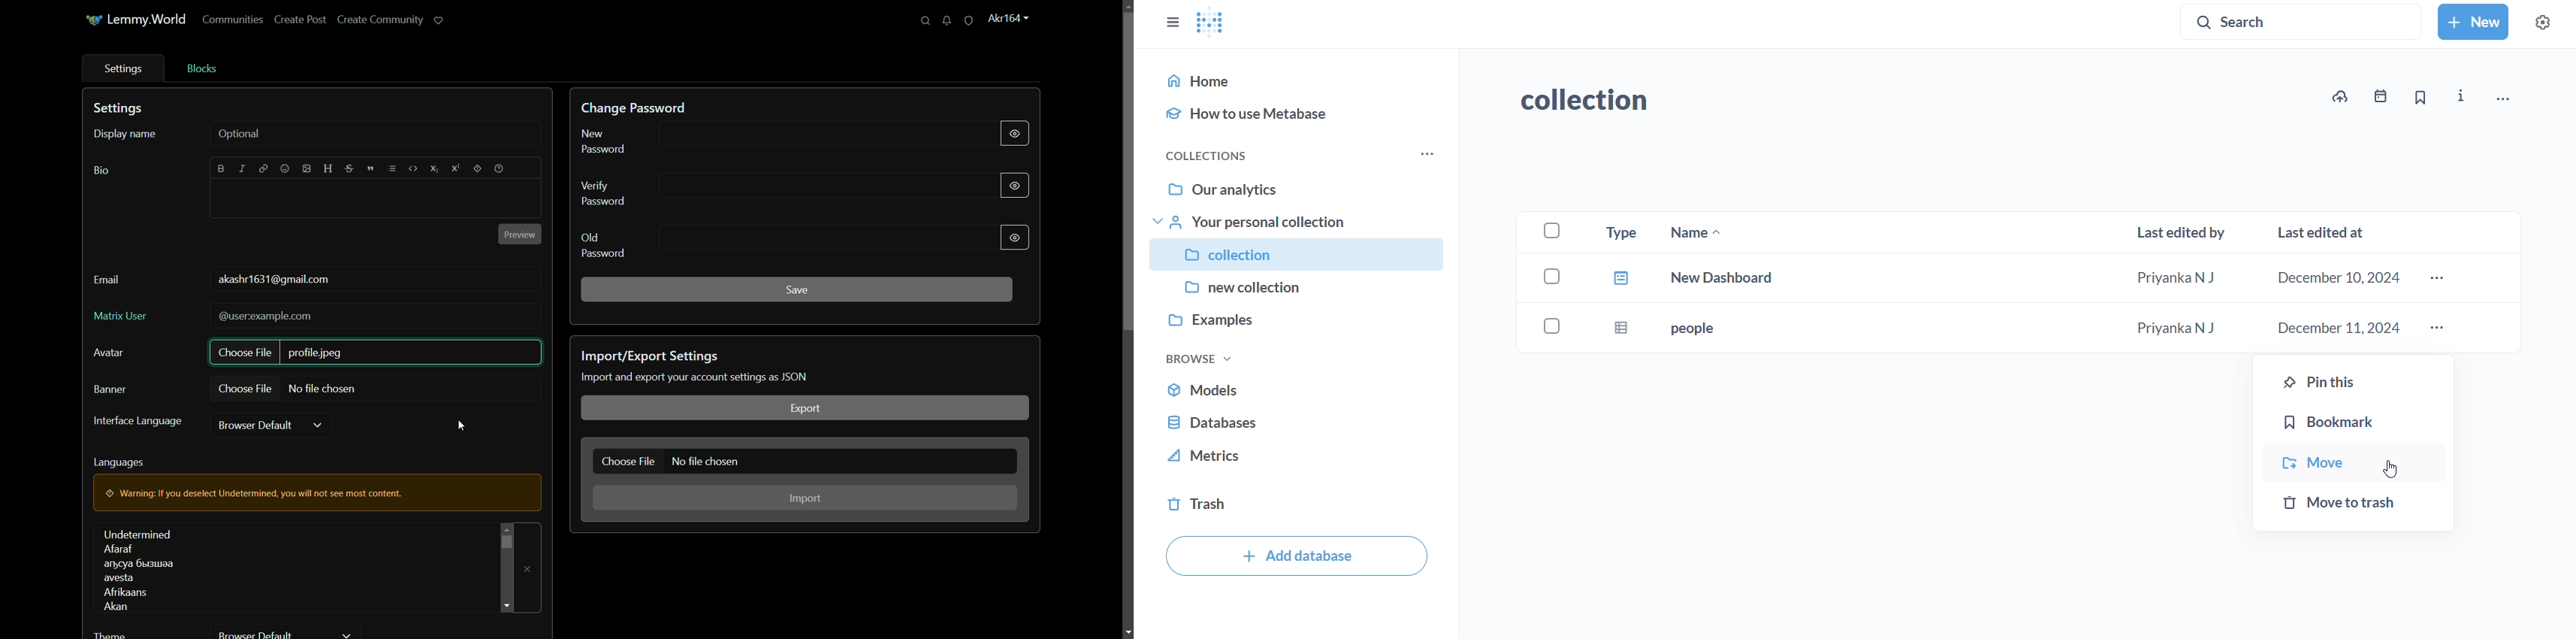  Describe the element at coordinates (106, 280) in the screenshot. I see `email` at that location.